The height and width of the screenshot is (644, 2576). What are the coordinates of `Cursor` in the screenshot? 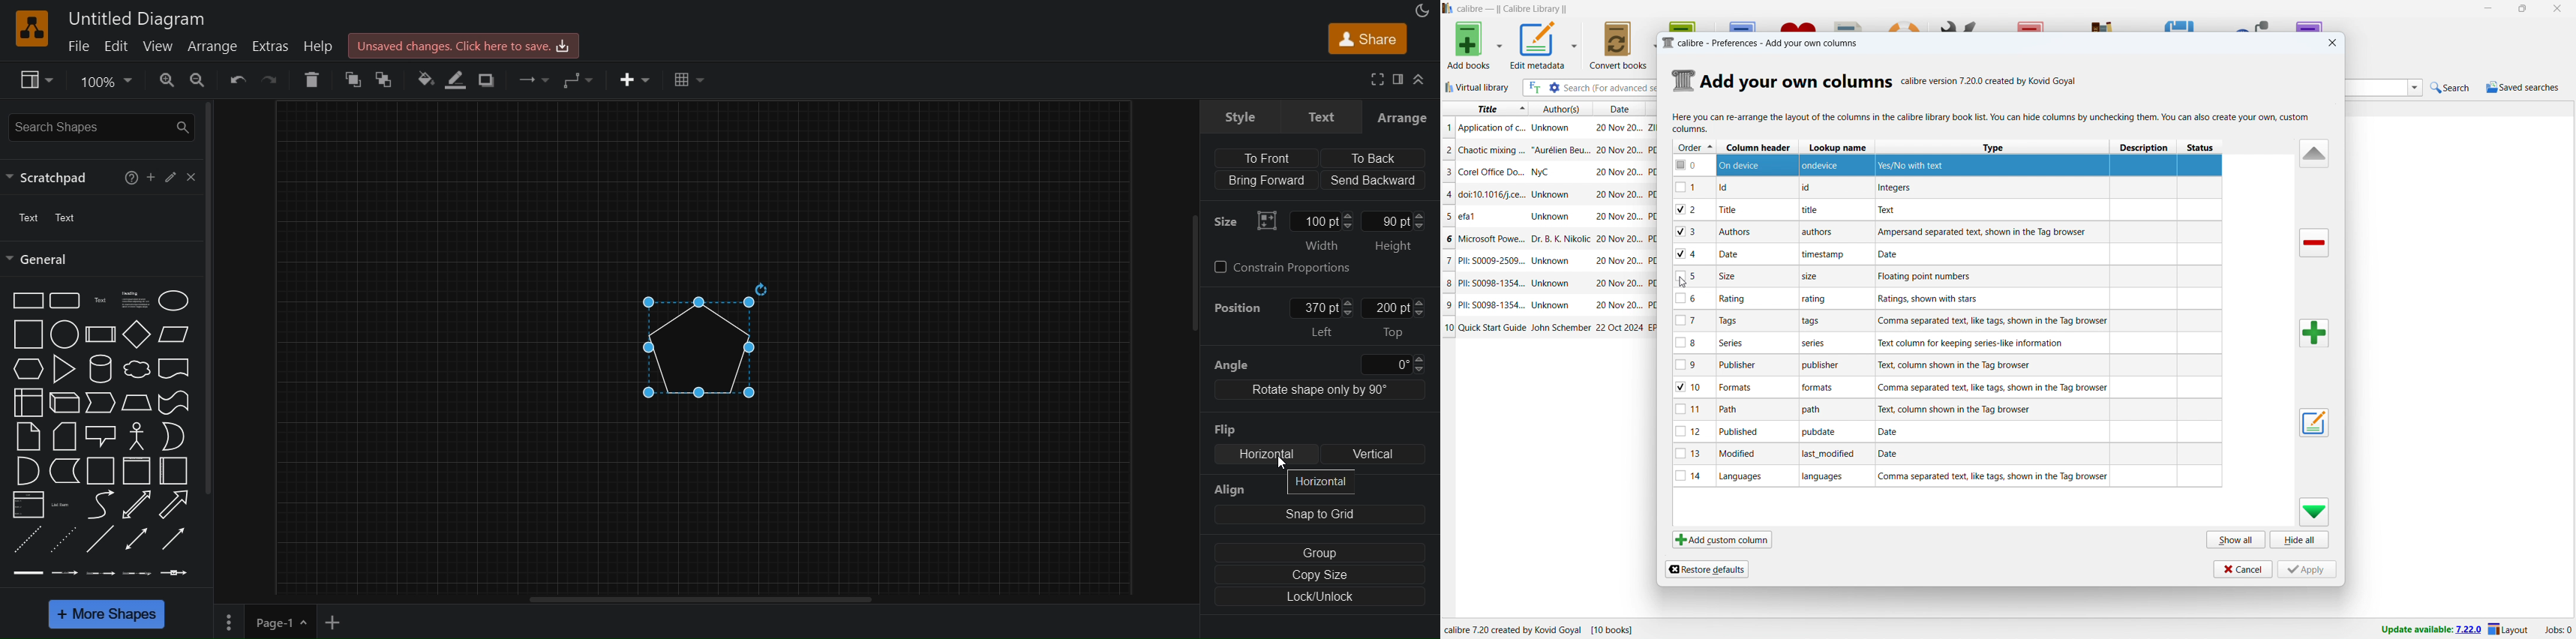 It's located at (1282, 463).